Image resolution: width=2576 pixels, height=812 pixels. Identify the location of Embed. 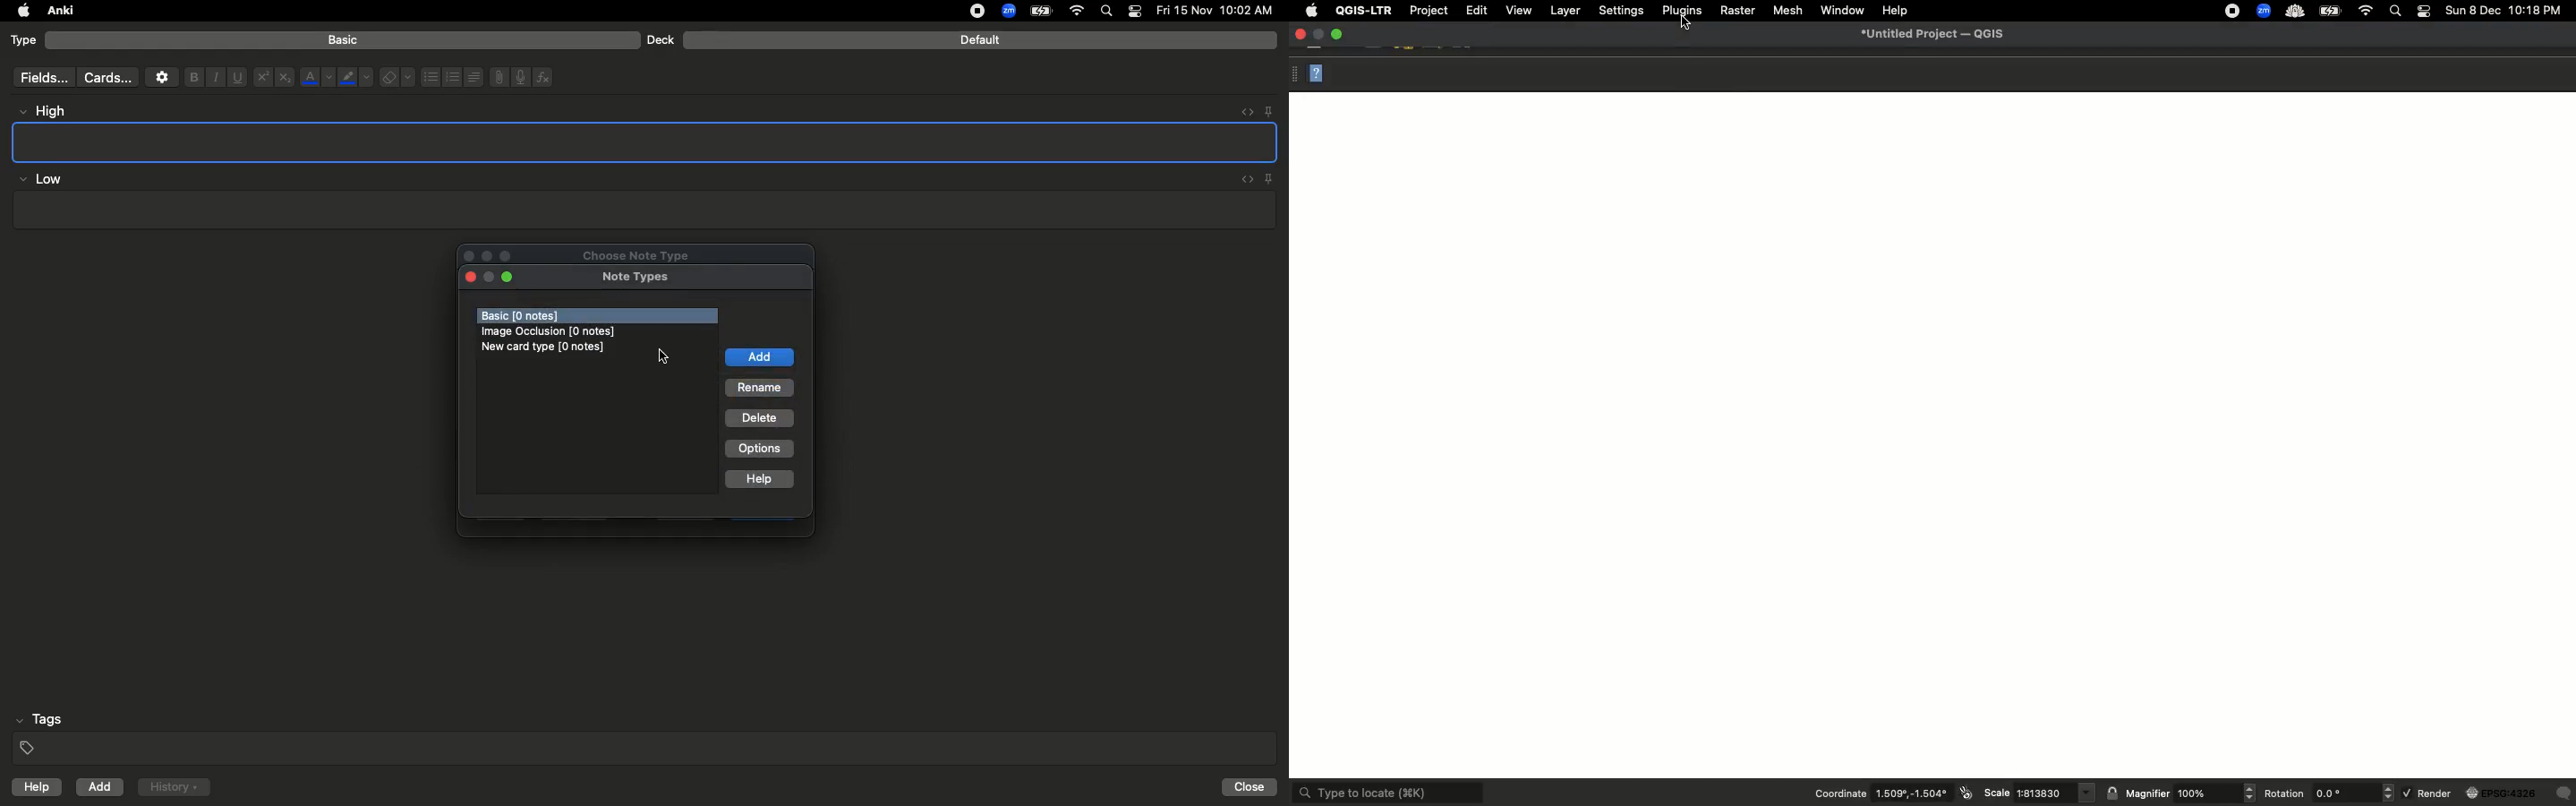
(1241, 112).